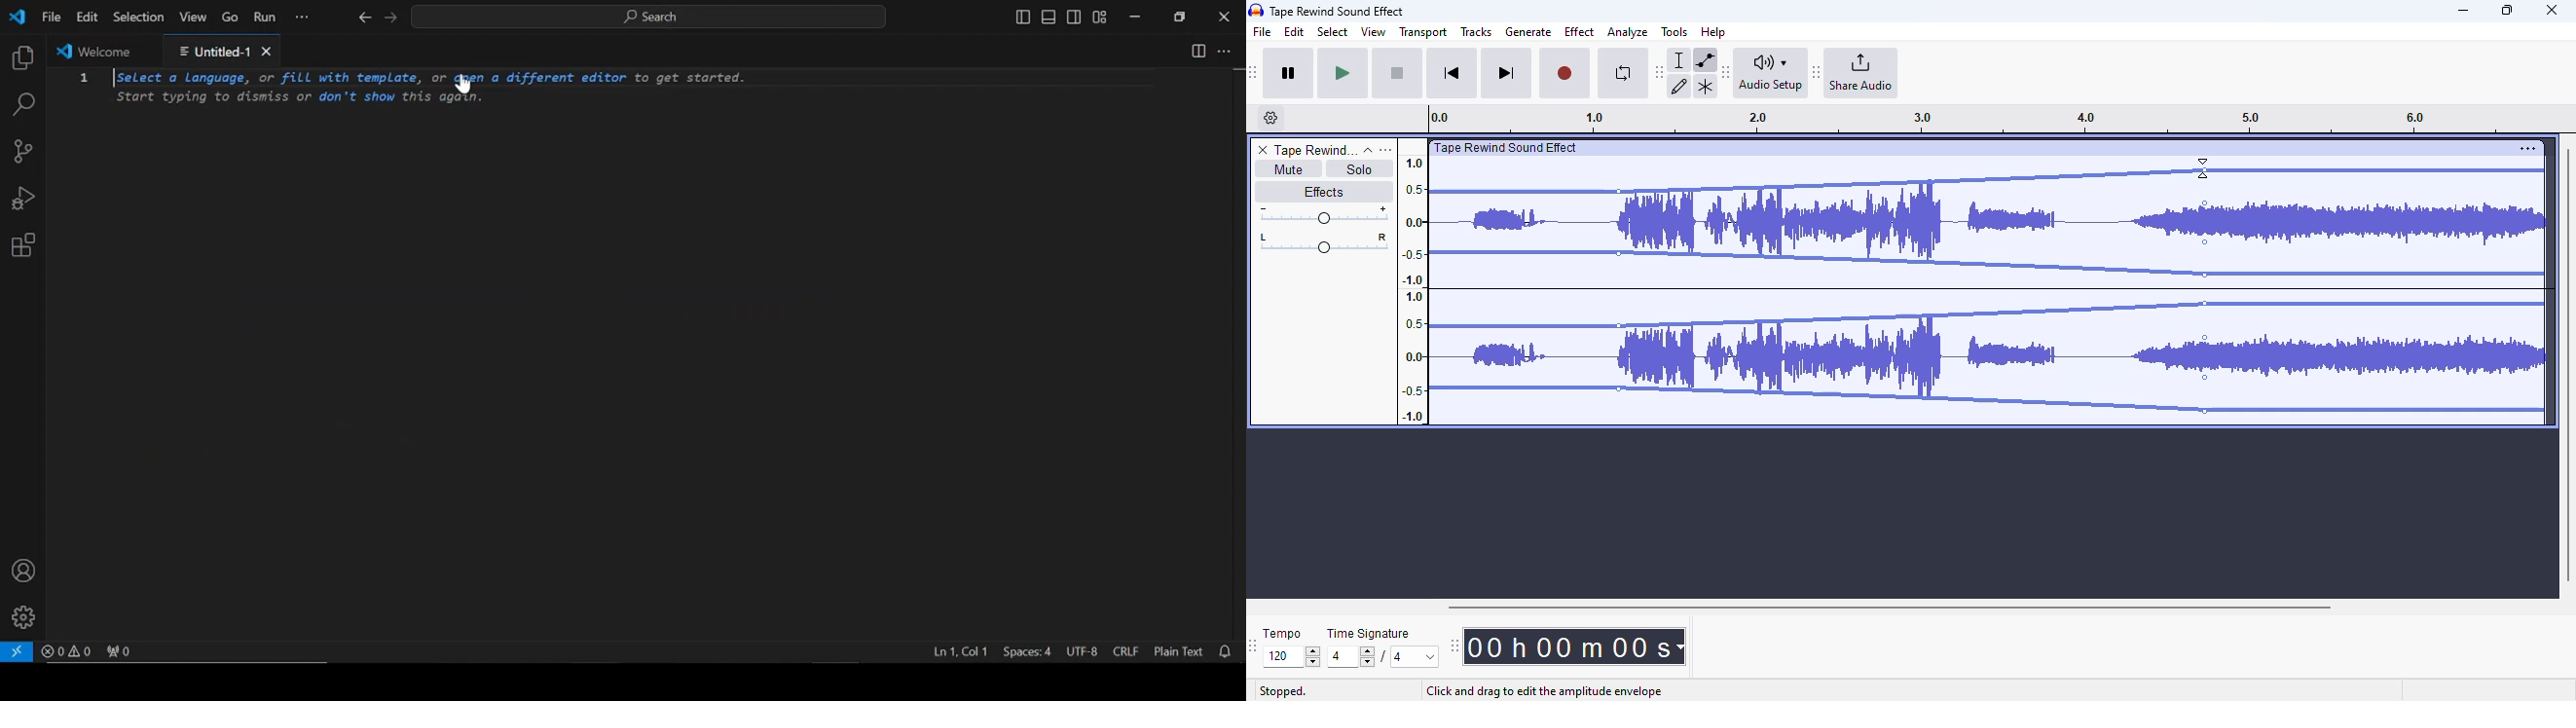 Image resolution: width=2576 pixels, height=728 pixels. Describe the element at coordinates (1333, 31) in the screenshot. I see `select` at that location.